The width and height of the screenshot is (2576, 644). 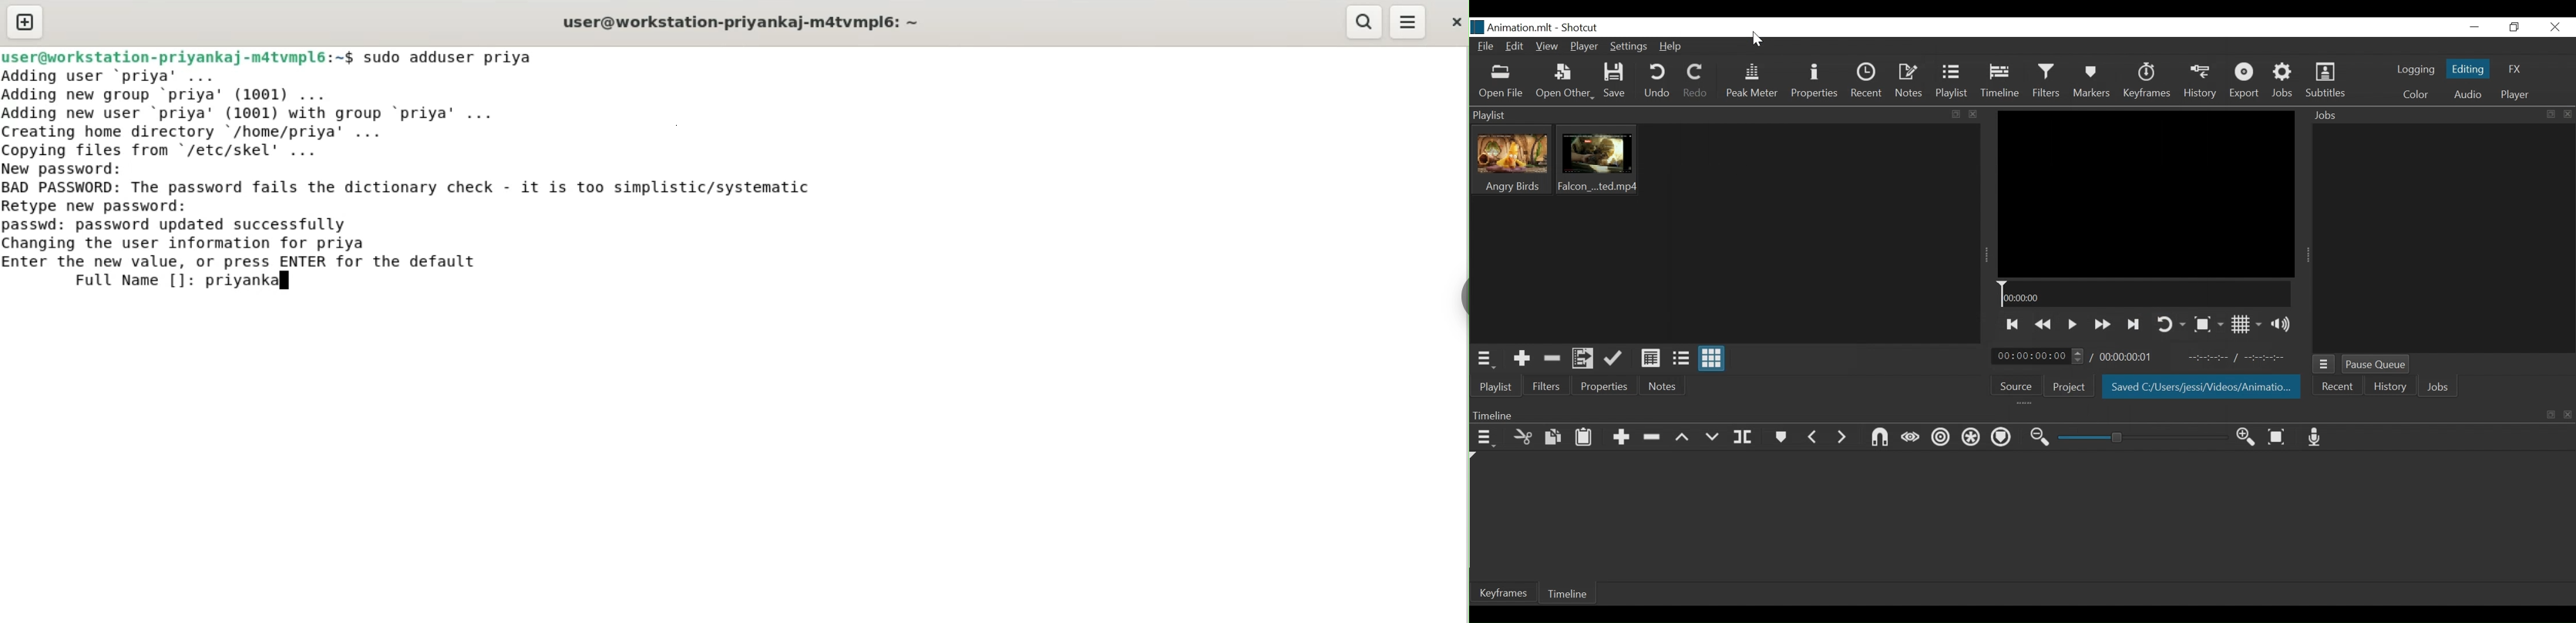 I want to click on Shotcut, so click(x=1579, y=28).